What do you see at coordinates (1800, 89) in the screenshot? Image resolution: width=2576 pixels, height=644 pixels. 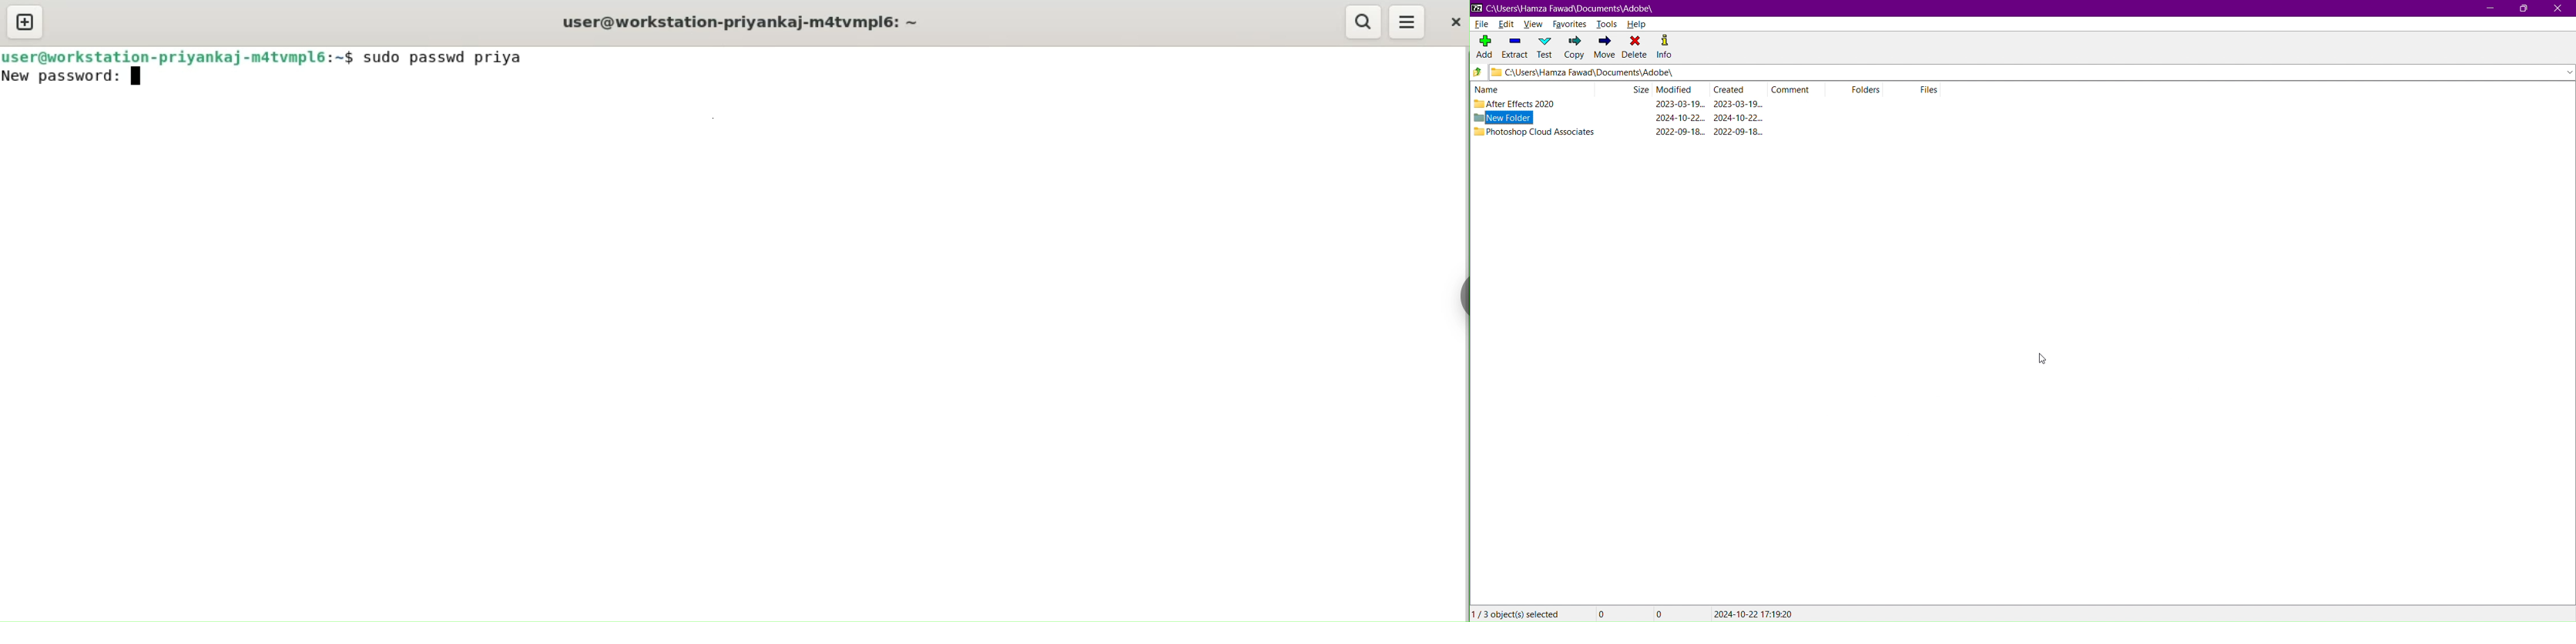 I see `Comment` at bounding box center [1800, 89].